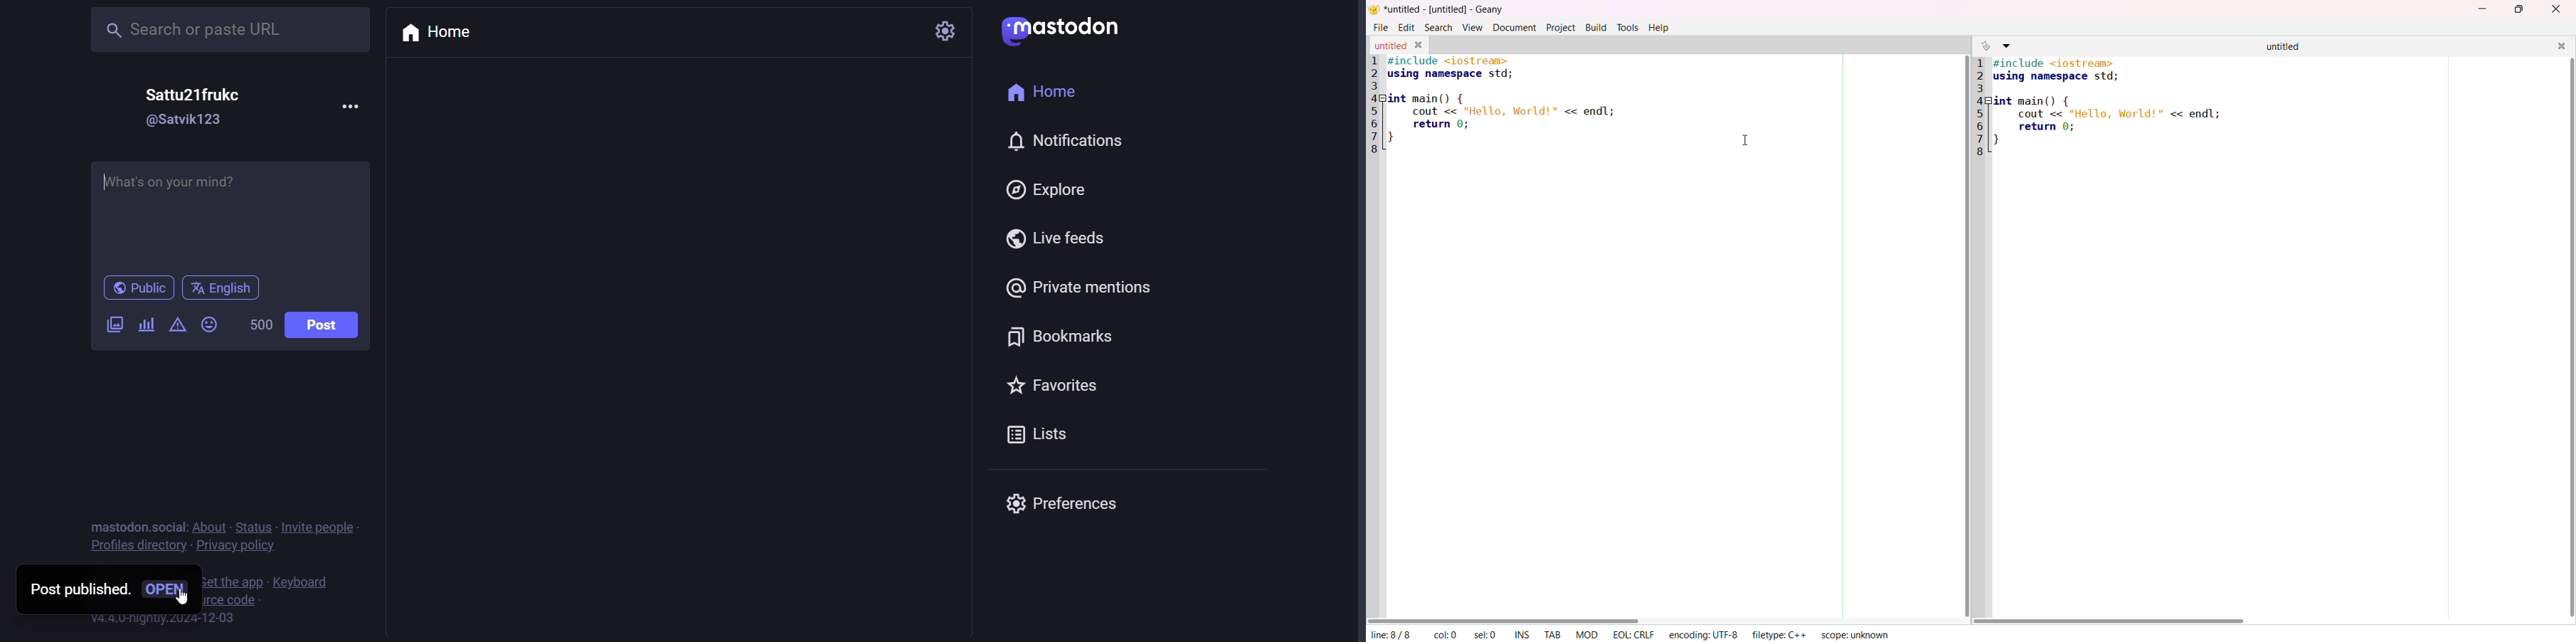 This screenshot has width=2576, height=644. I want to click on maximize, so click(2521, 11).